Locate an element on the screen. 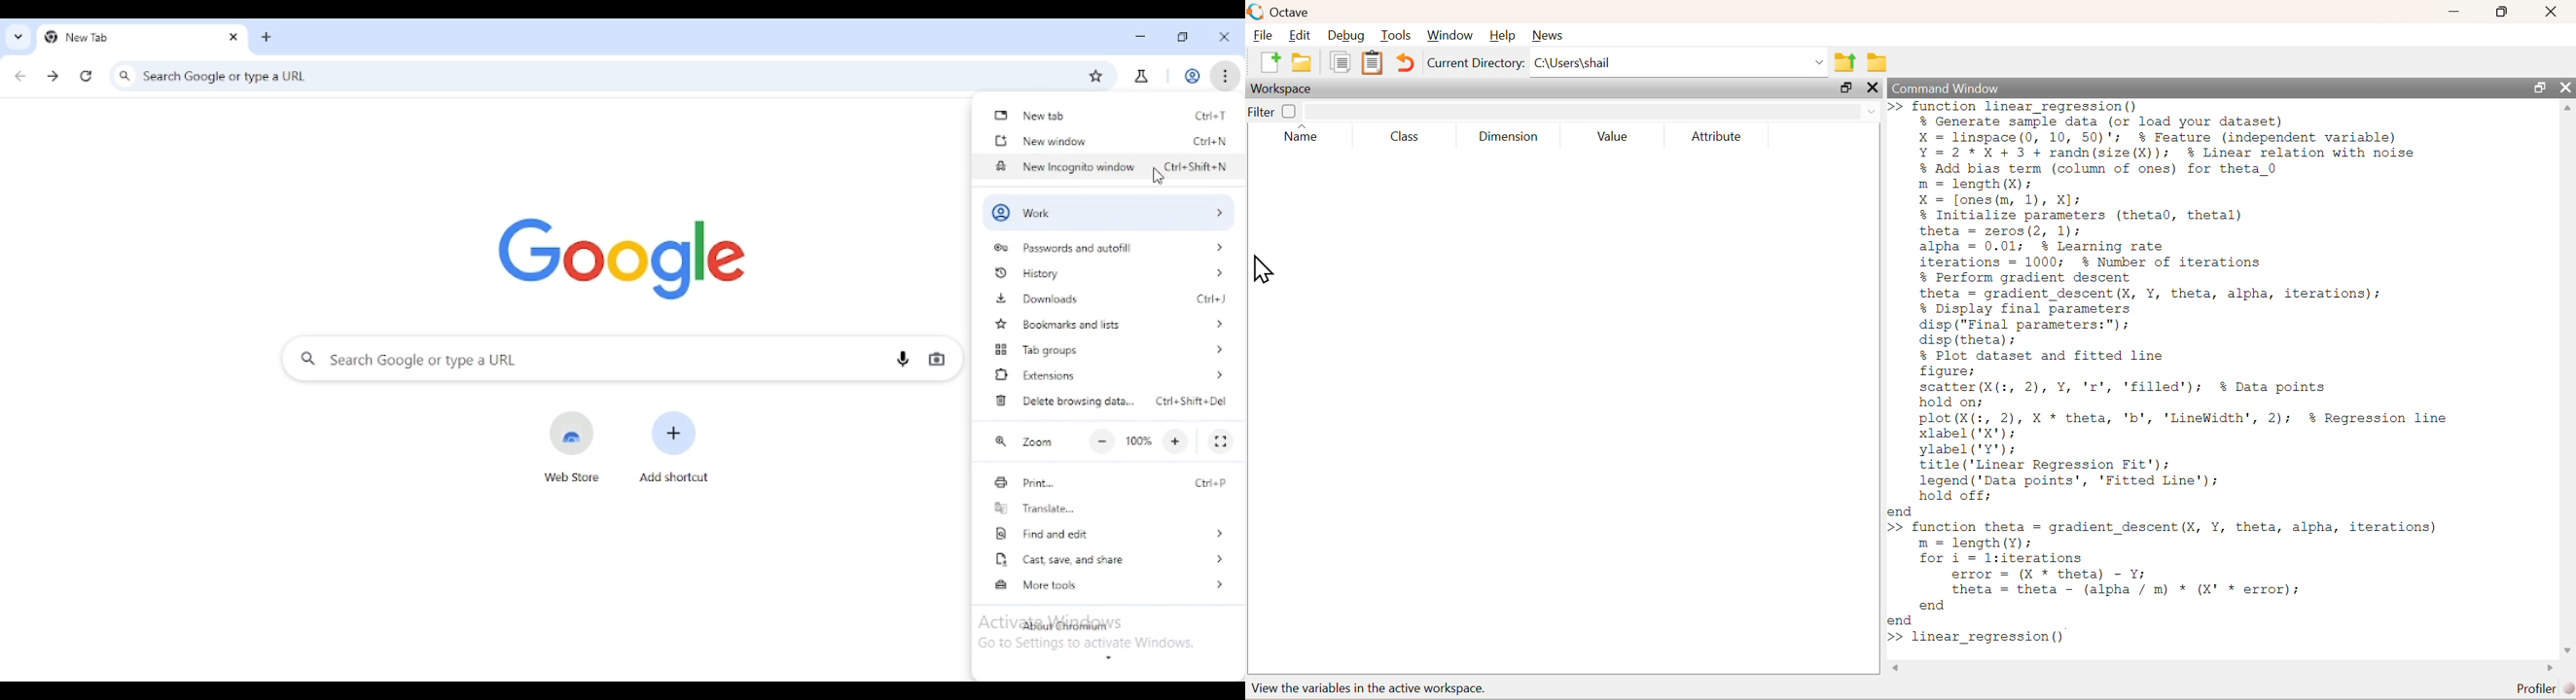  extensions is located at coordinates (1111, 375).